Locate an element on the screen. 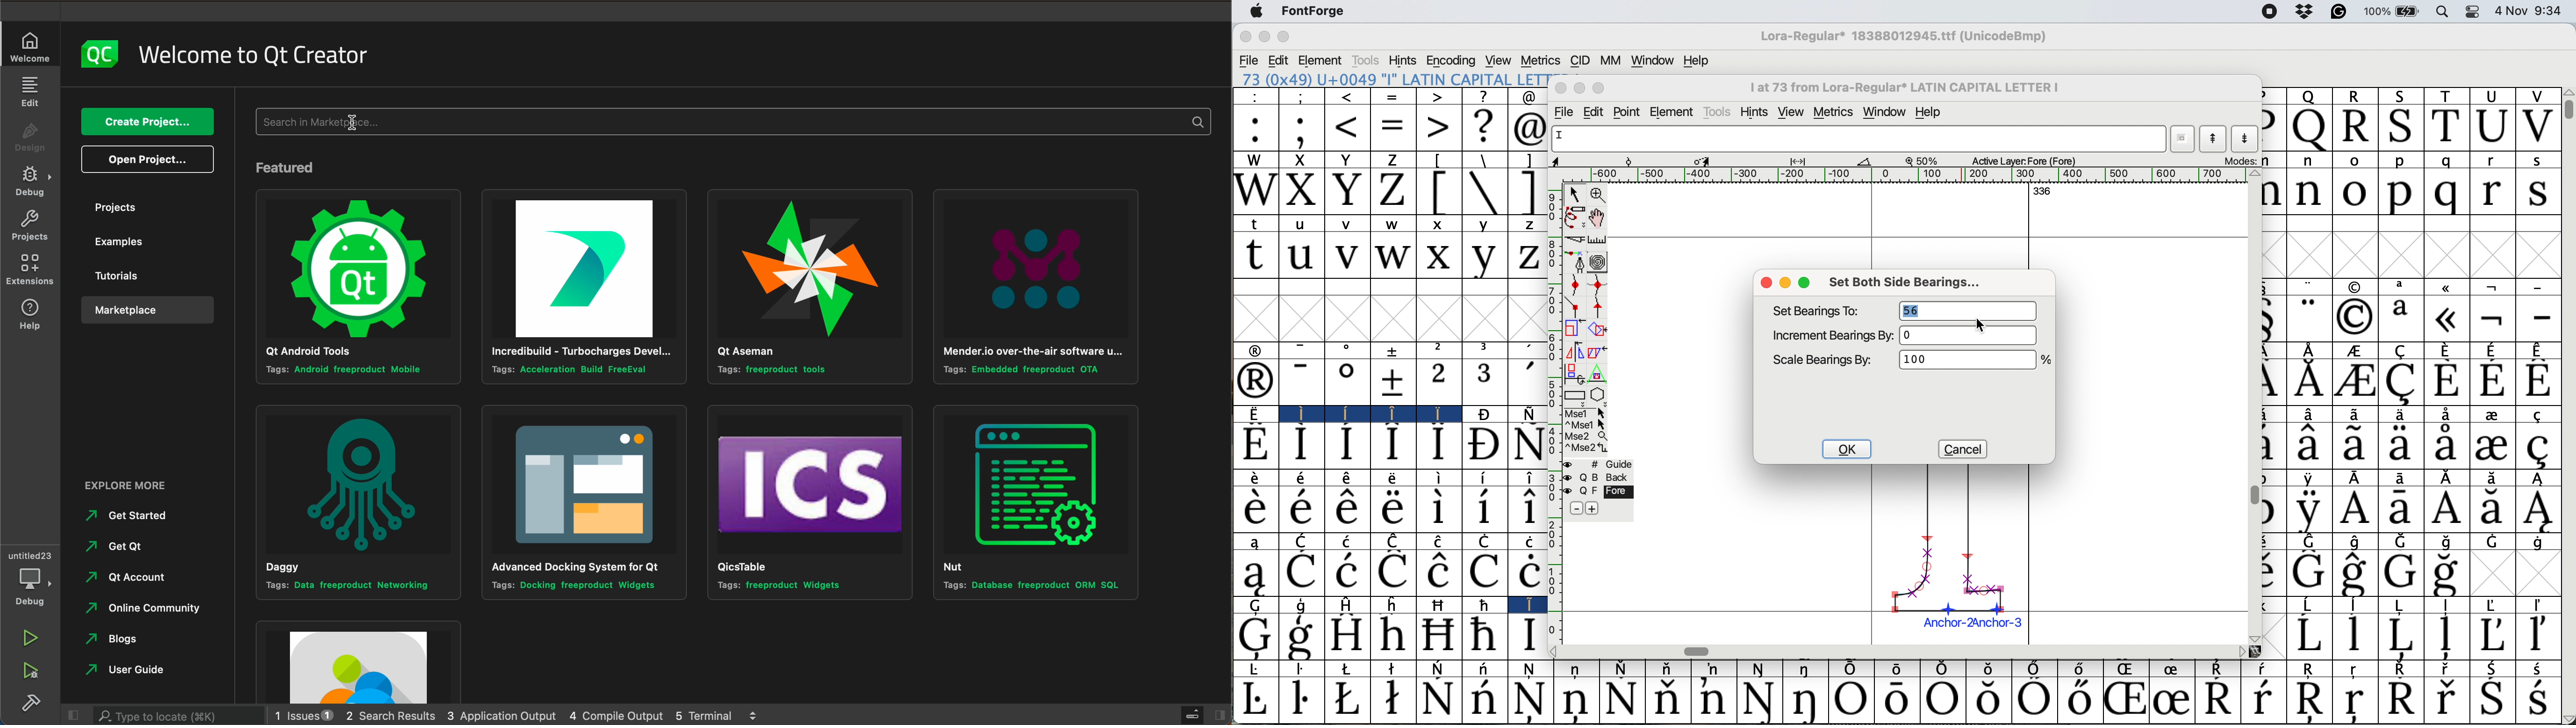  Symbol is located at coordinates (1939, 701).